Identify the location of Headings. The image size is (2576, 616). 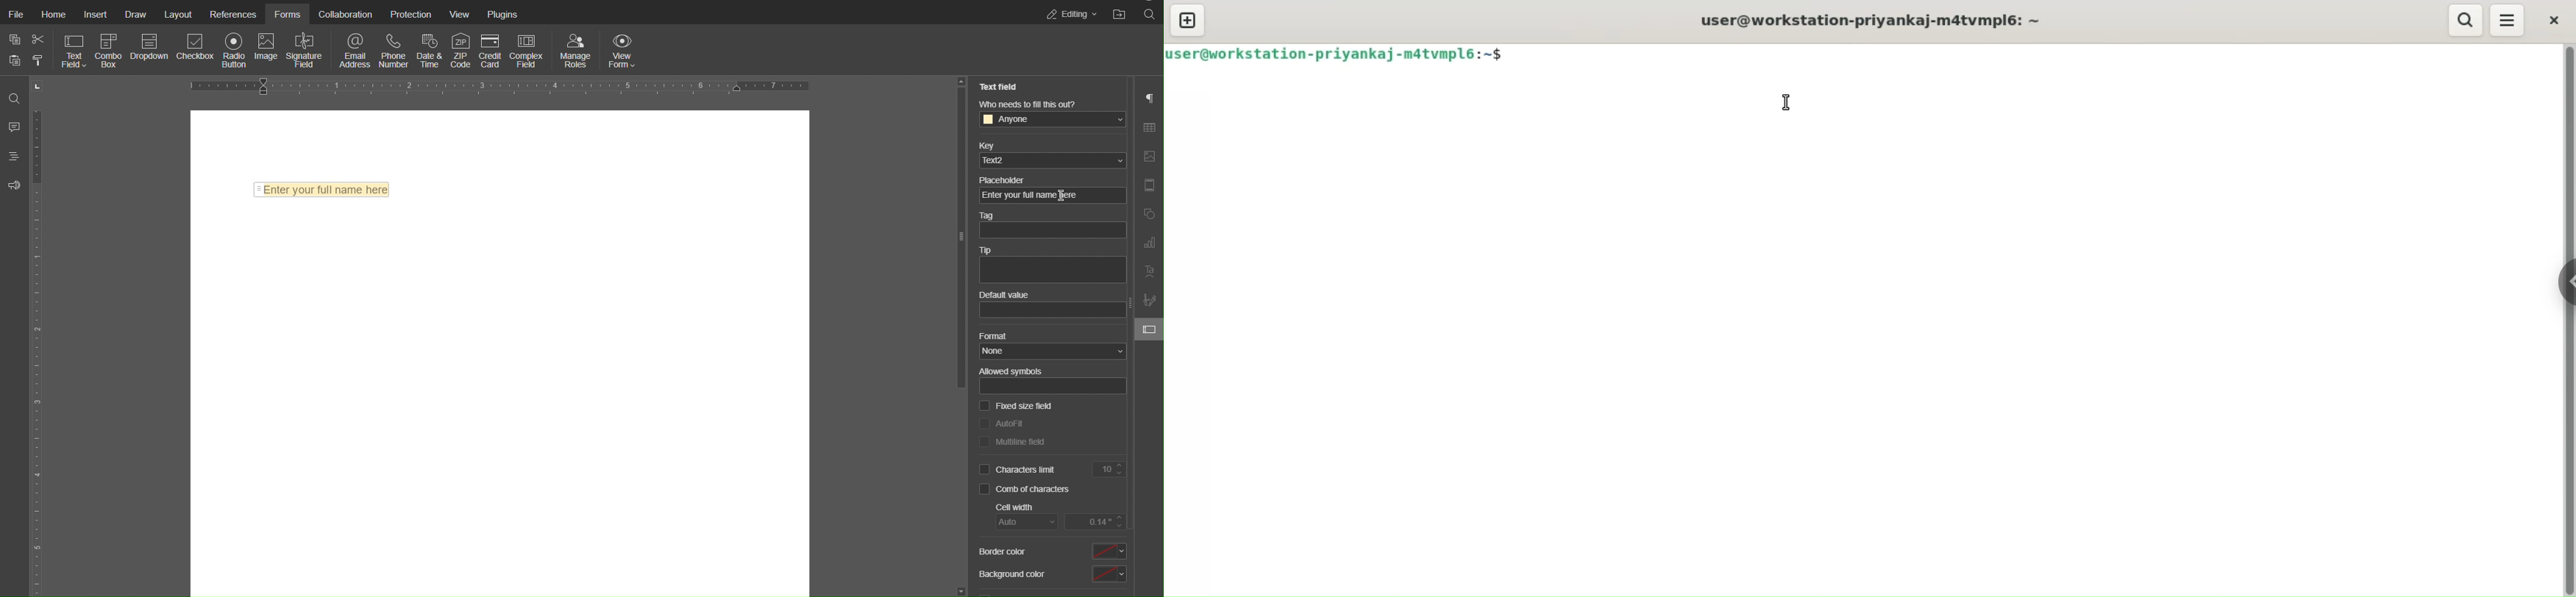
(15, 155).